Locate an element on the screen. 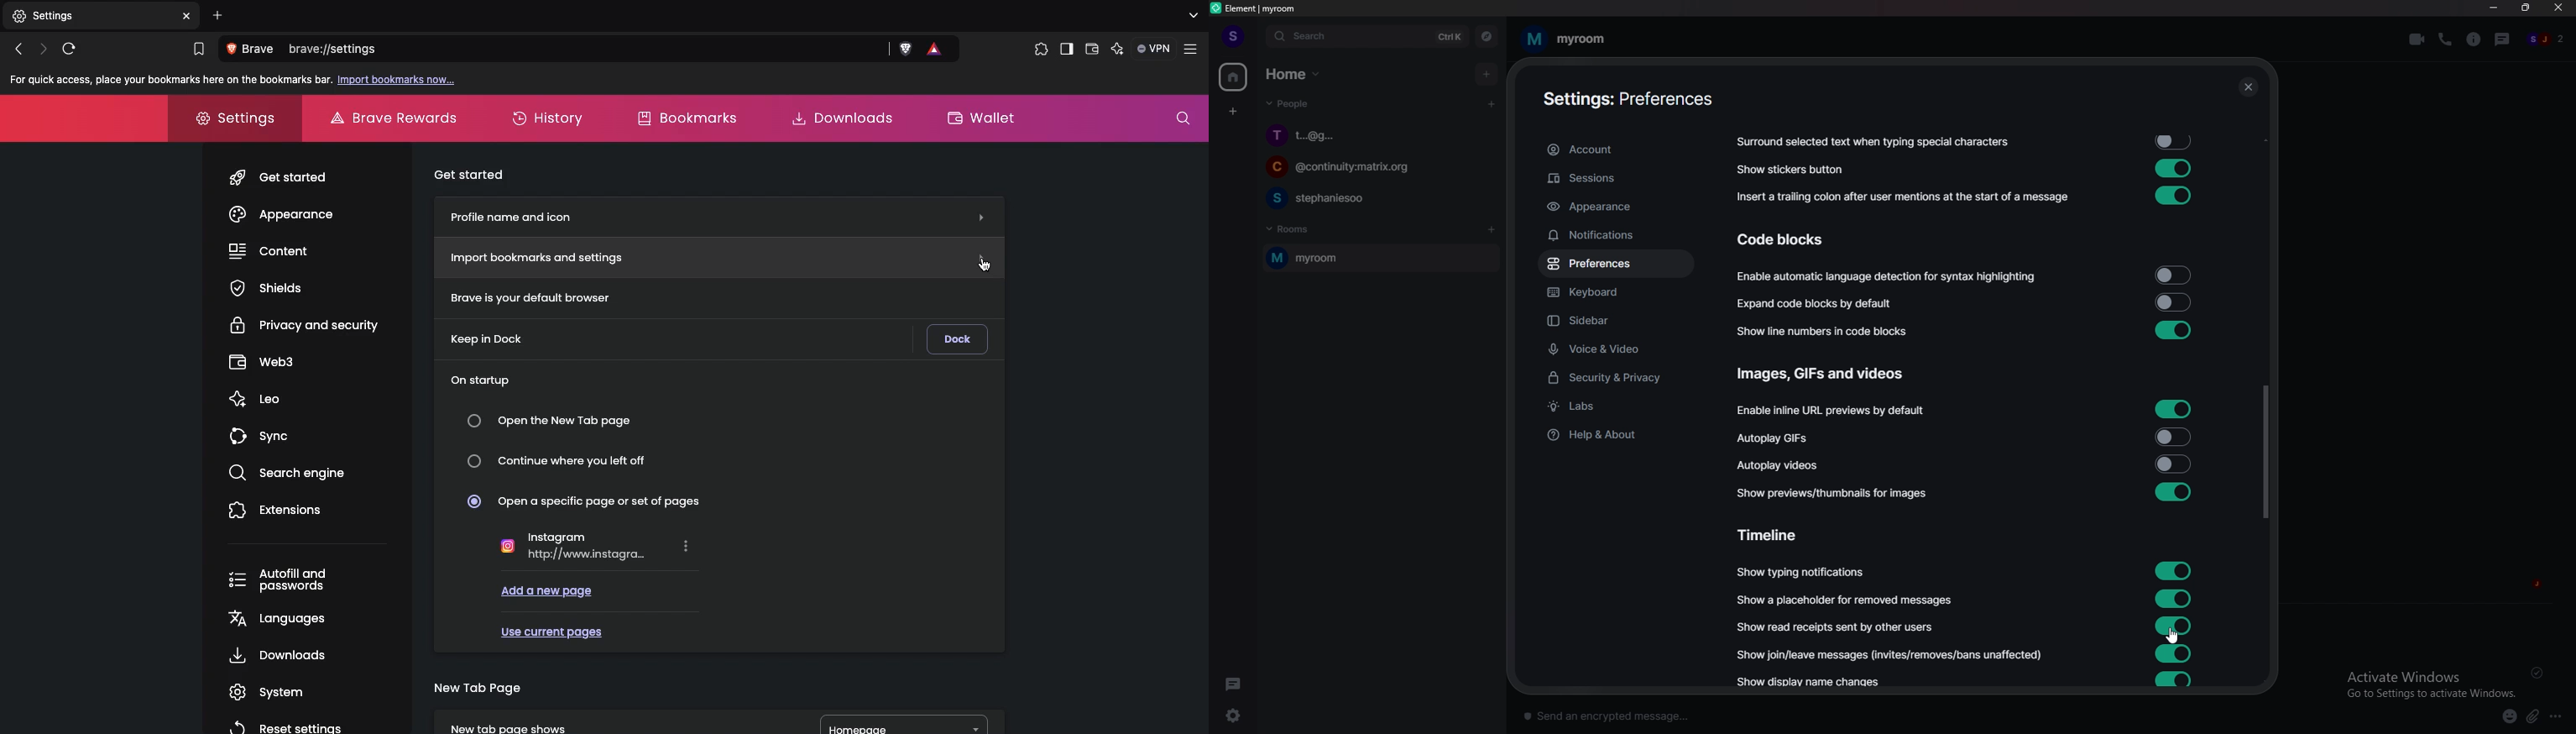  video call is located at coordinates (2417, 39).